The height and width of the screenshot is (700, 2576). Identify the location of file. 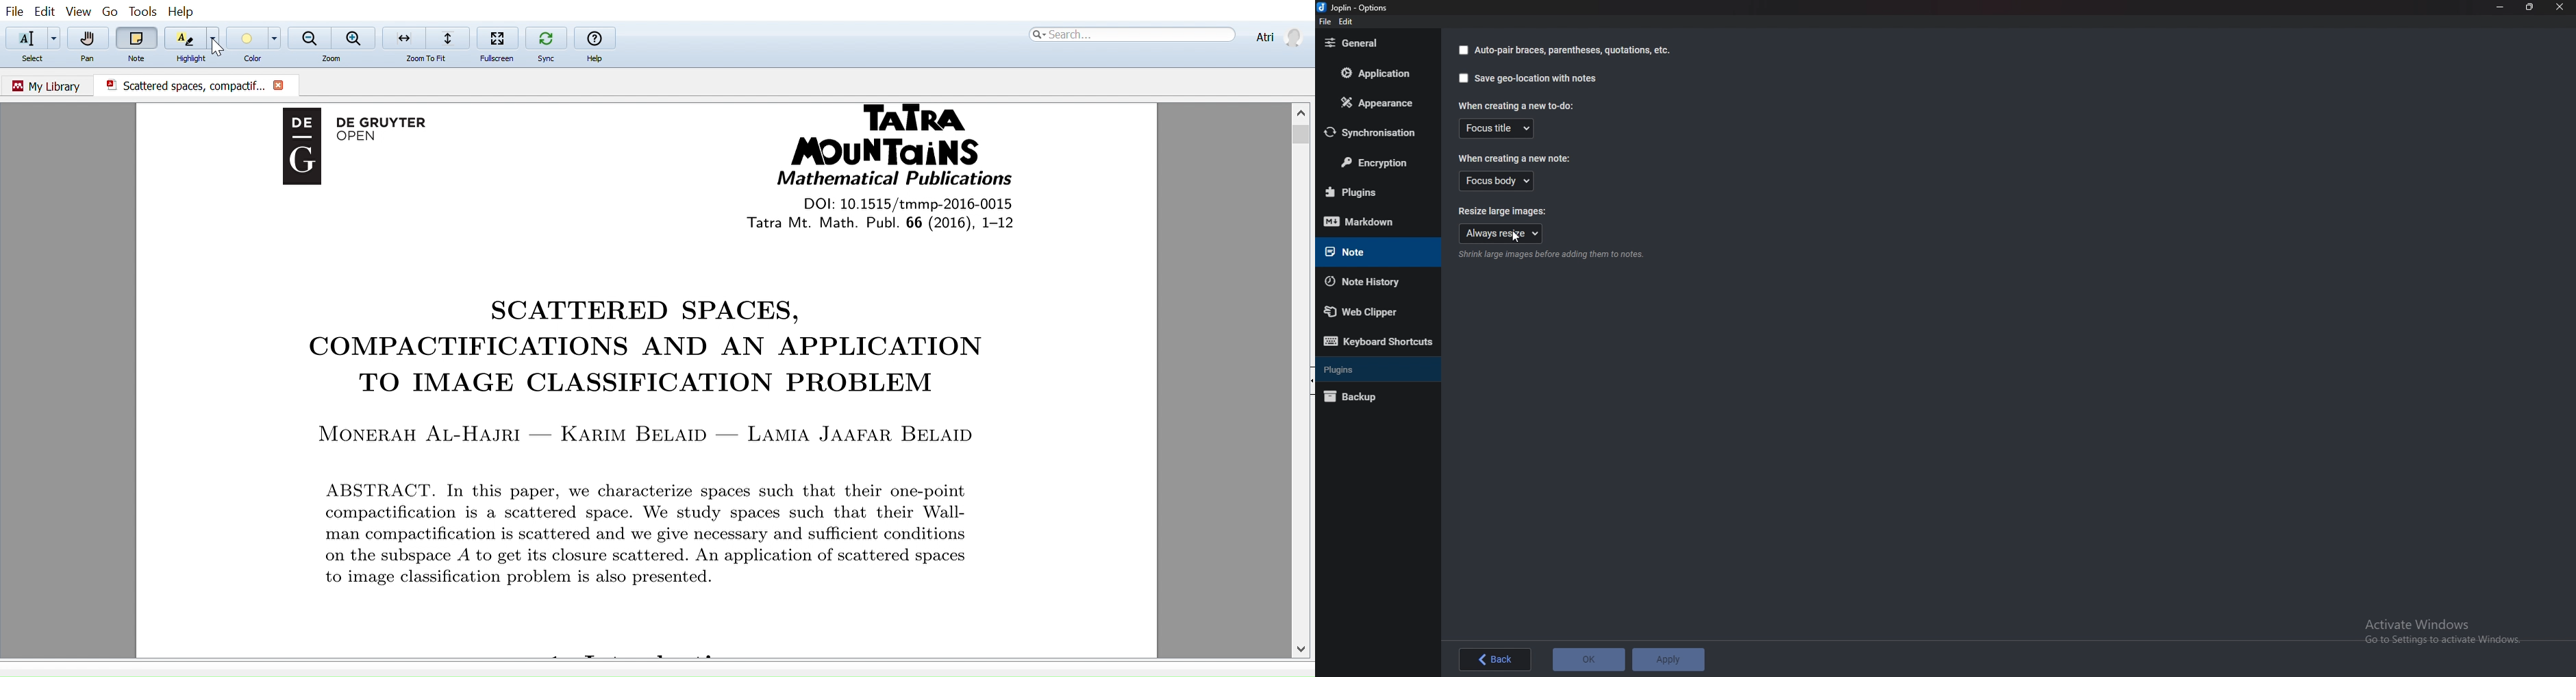
(1325, 22).